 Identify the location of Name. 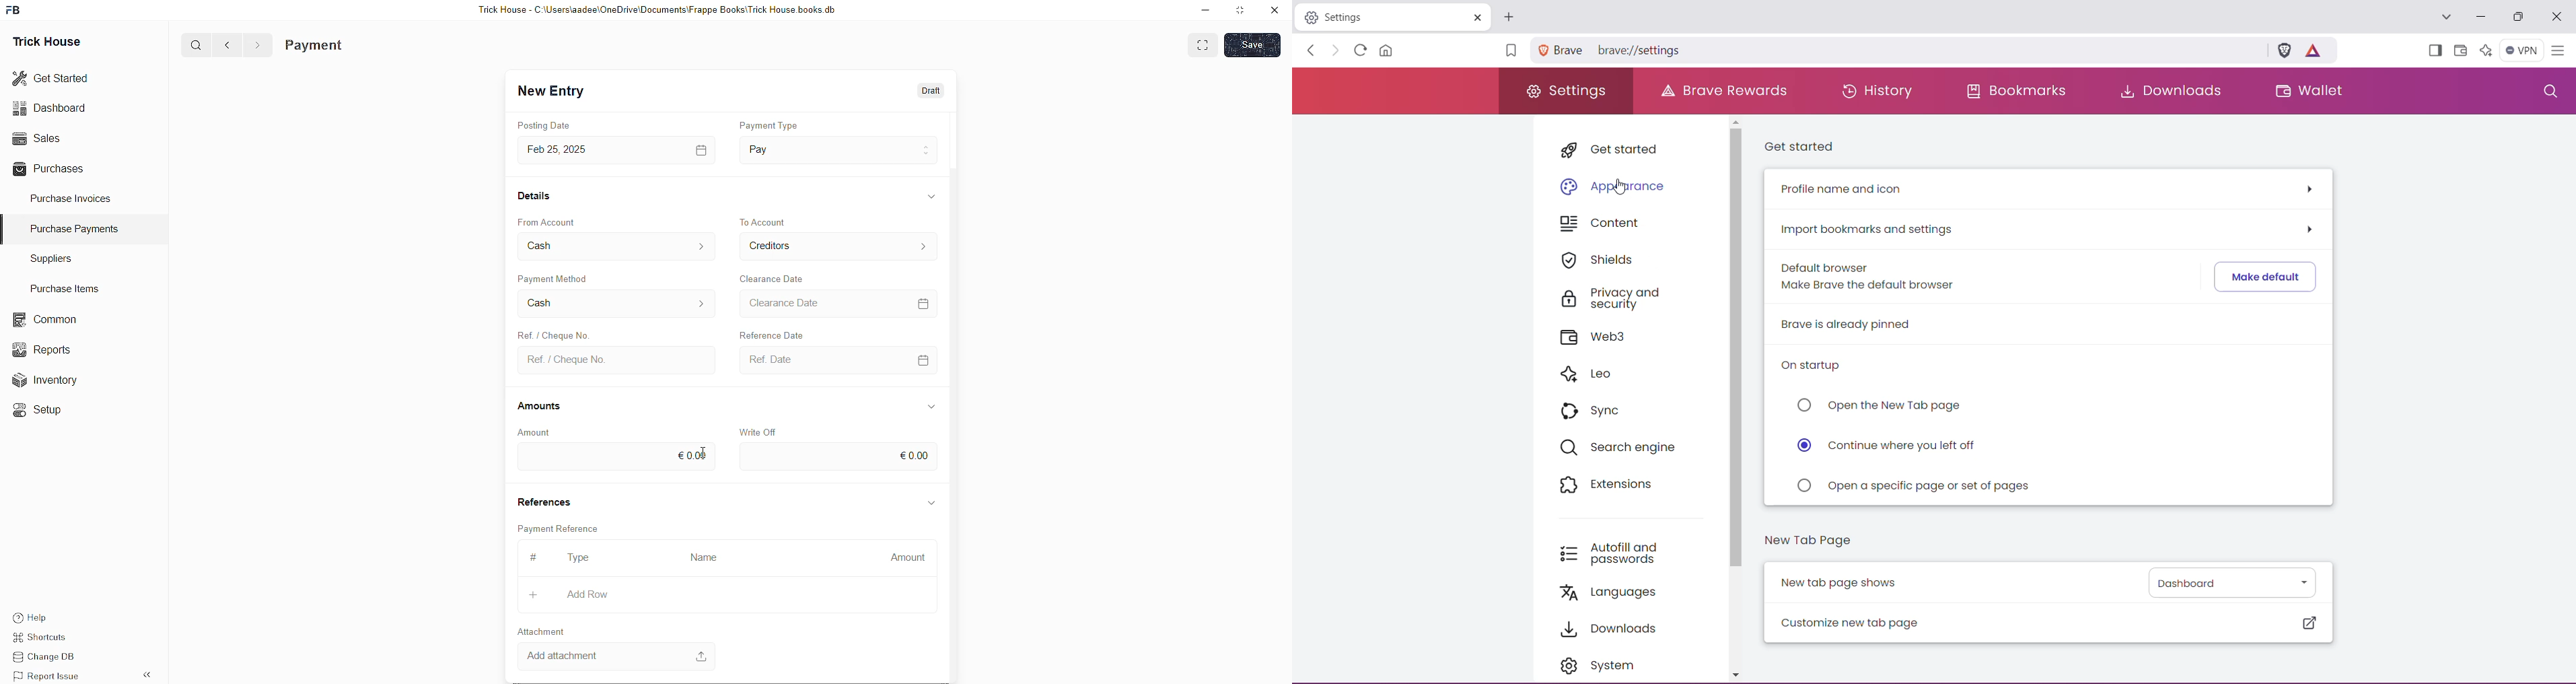
(698, 555).